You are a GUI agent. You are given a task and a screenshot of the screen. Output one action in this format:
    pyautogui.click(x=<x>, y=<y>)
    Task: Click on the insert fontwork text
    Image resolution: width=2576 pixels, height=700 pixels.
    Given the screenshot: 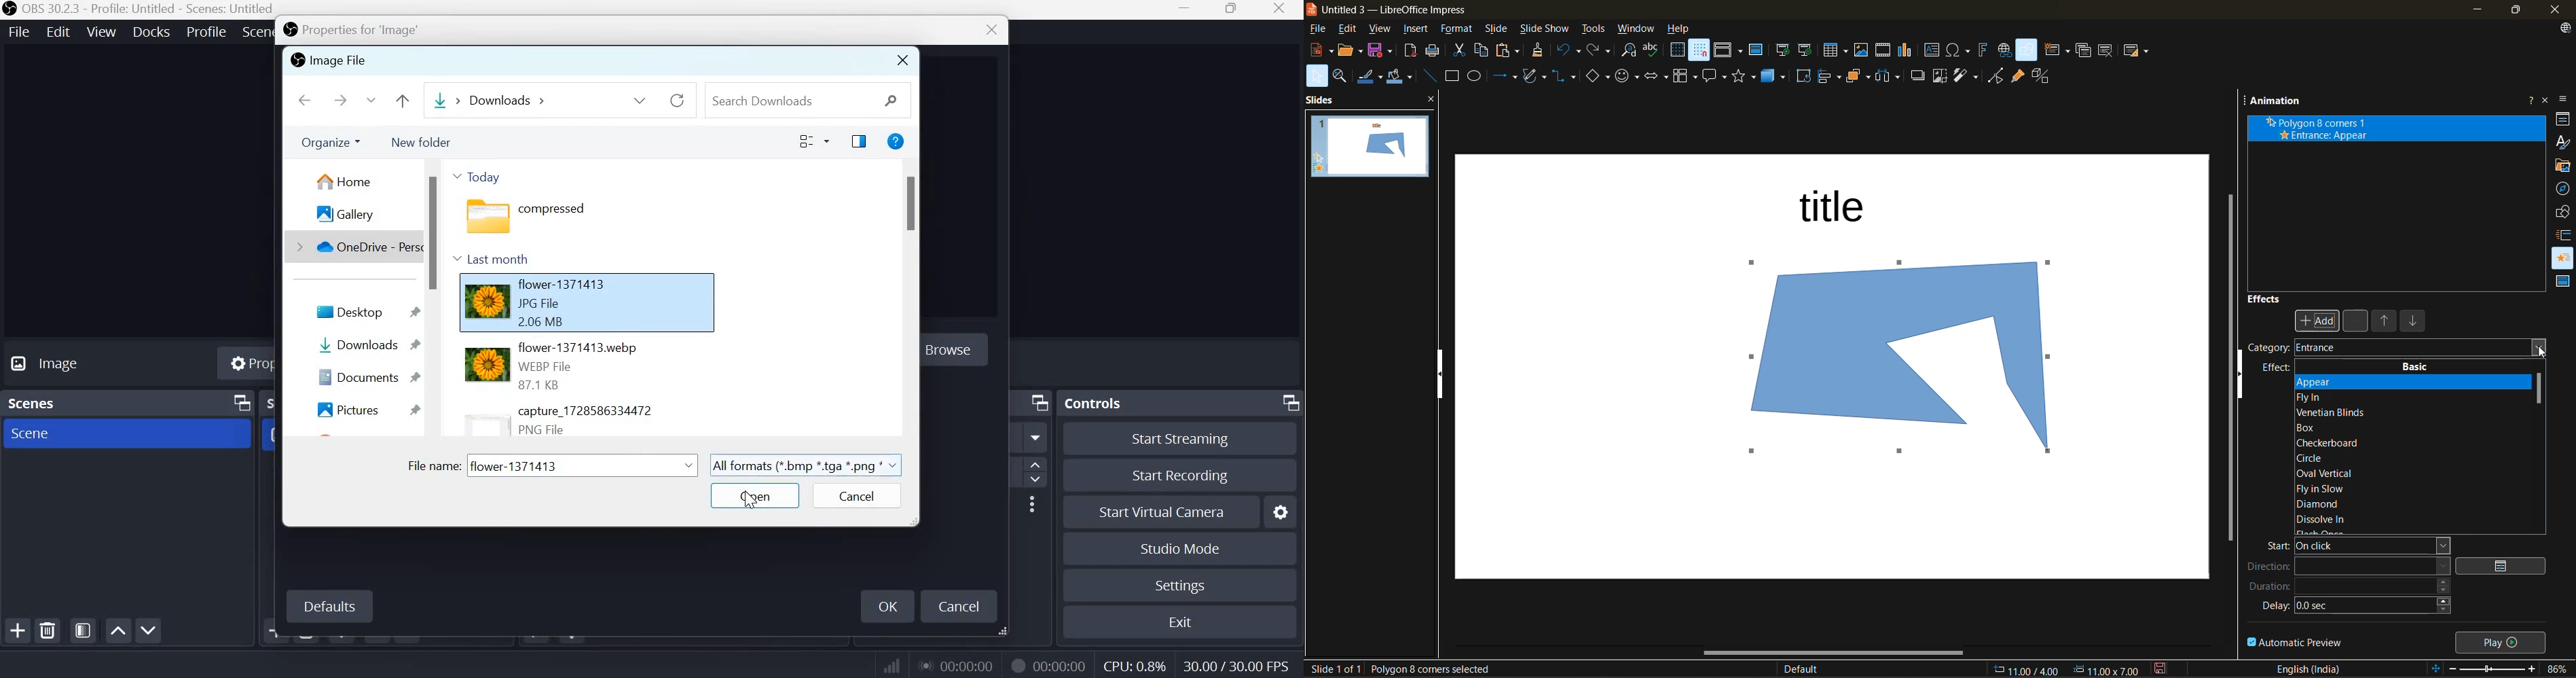 What is the action you would take?
    pyautogui.click(x=1982, y=51)
    